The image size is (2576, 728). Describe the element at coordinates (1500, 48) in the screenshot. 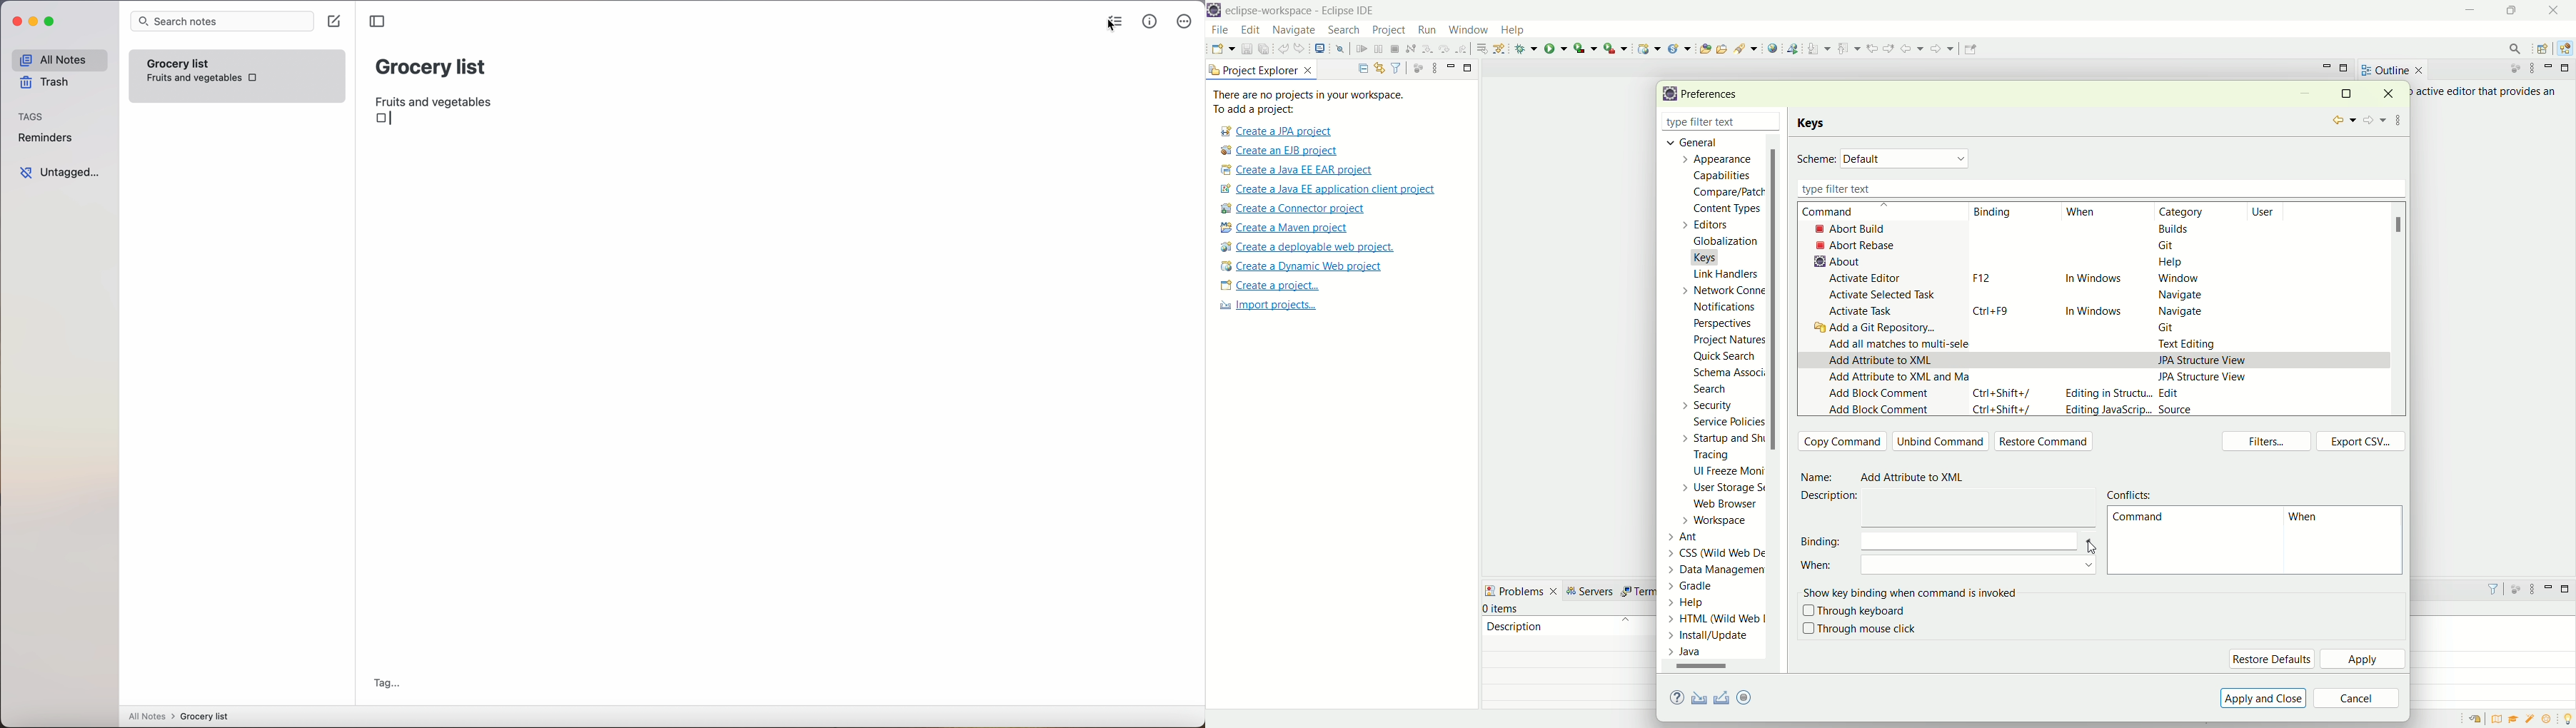

I see `use step filters` at that location.